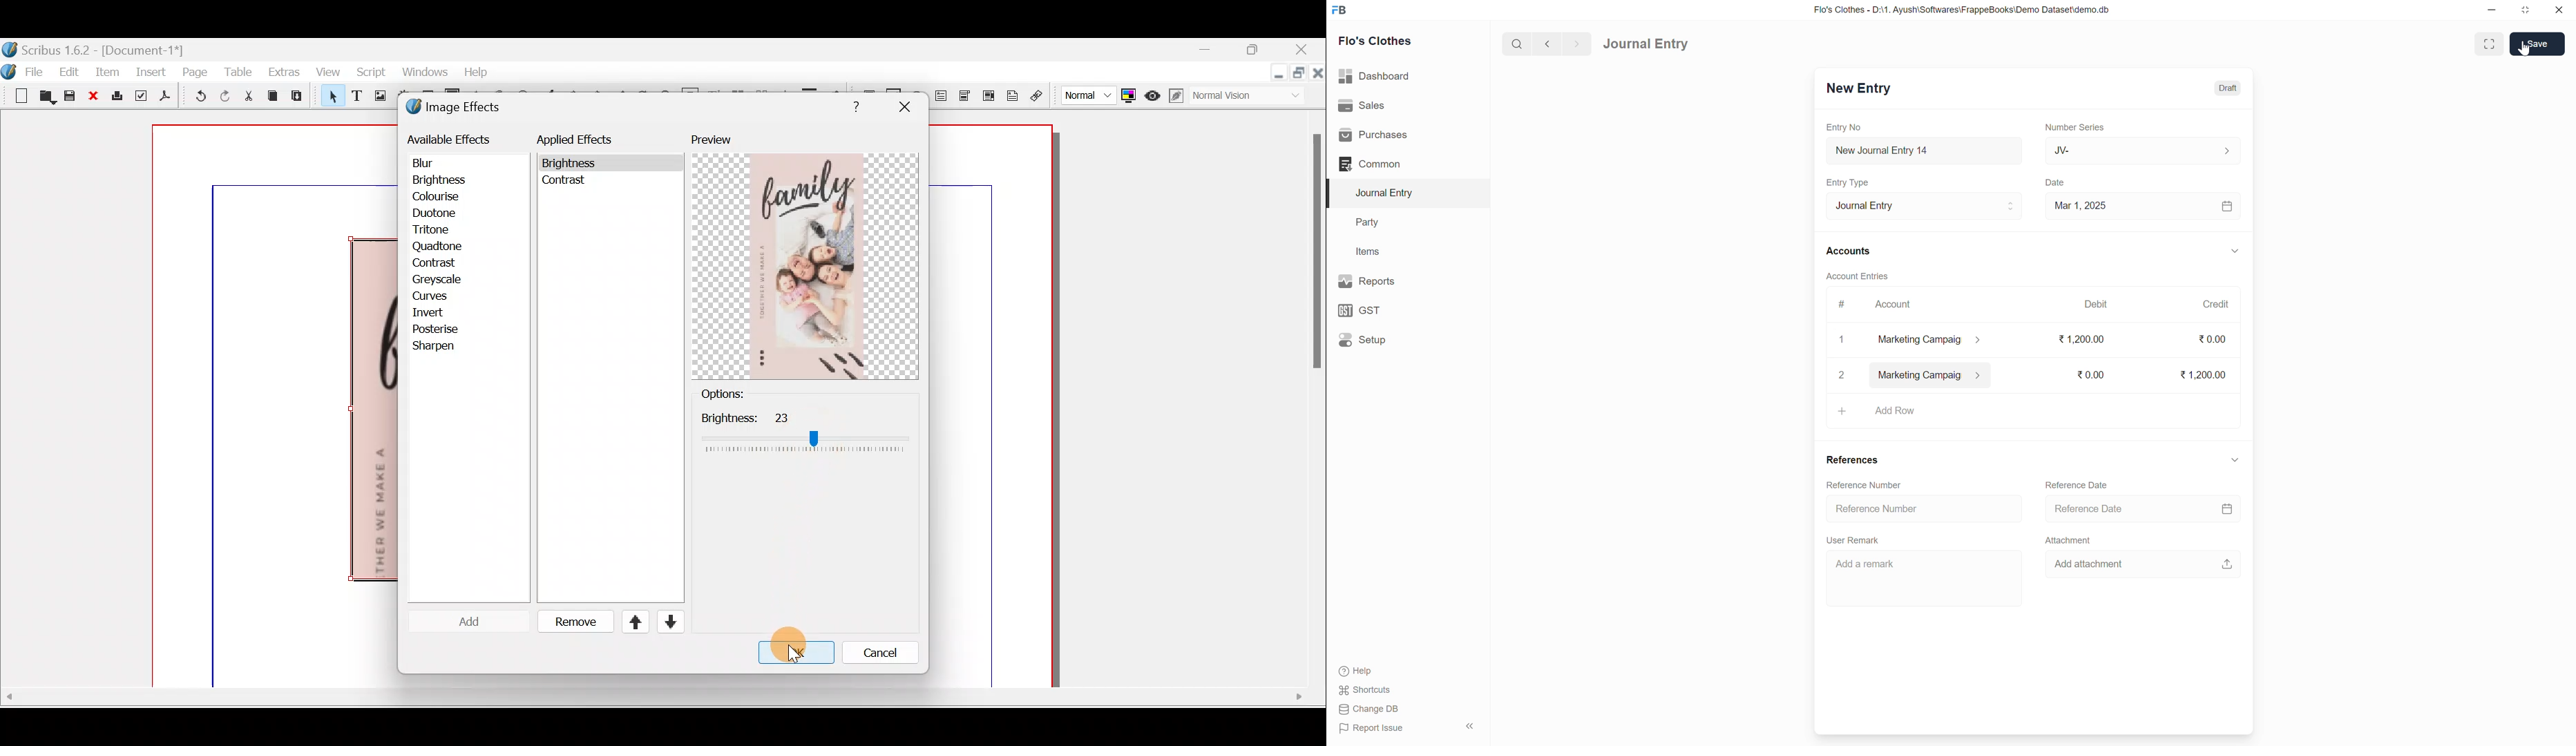 The height and width of the screenshot is (756, 2576). I want to click on Cancel, so click(871, 656).